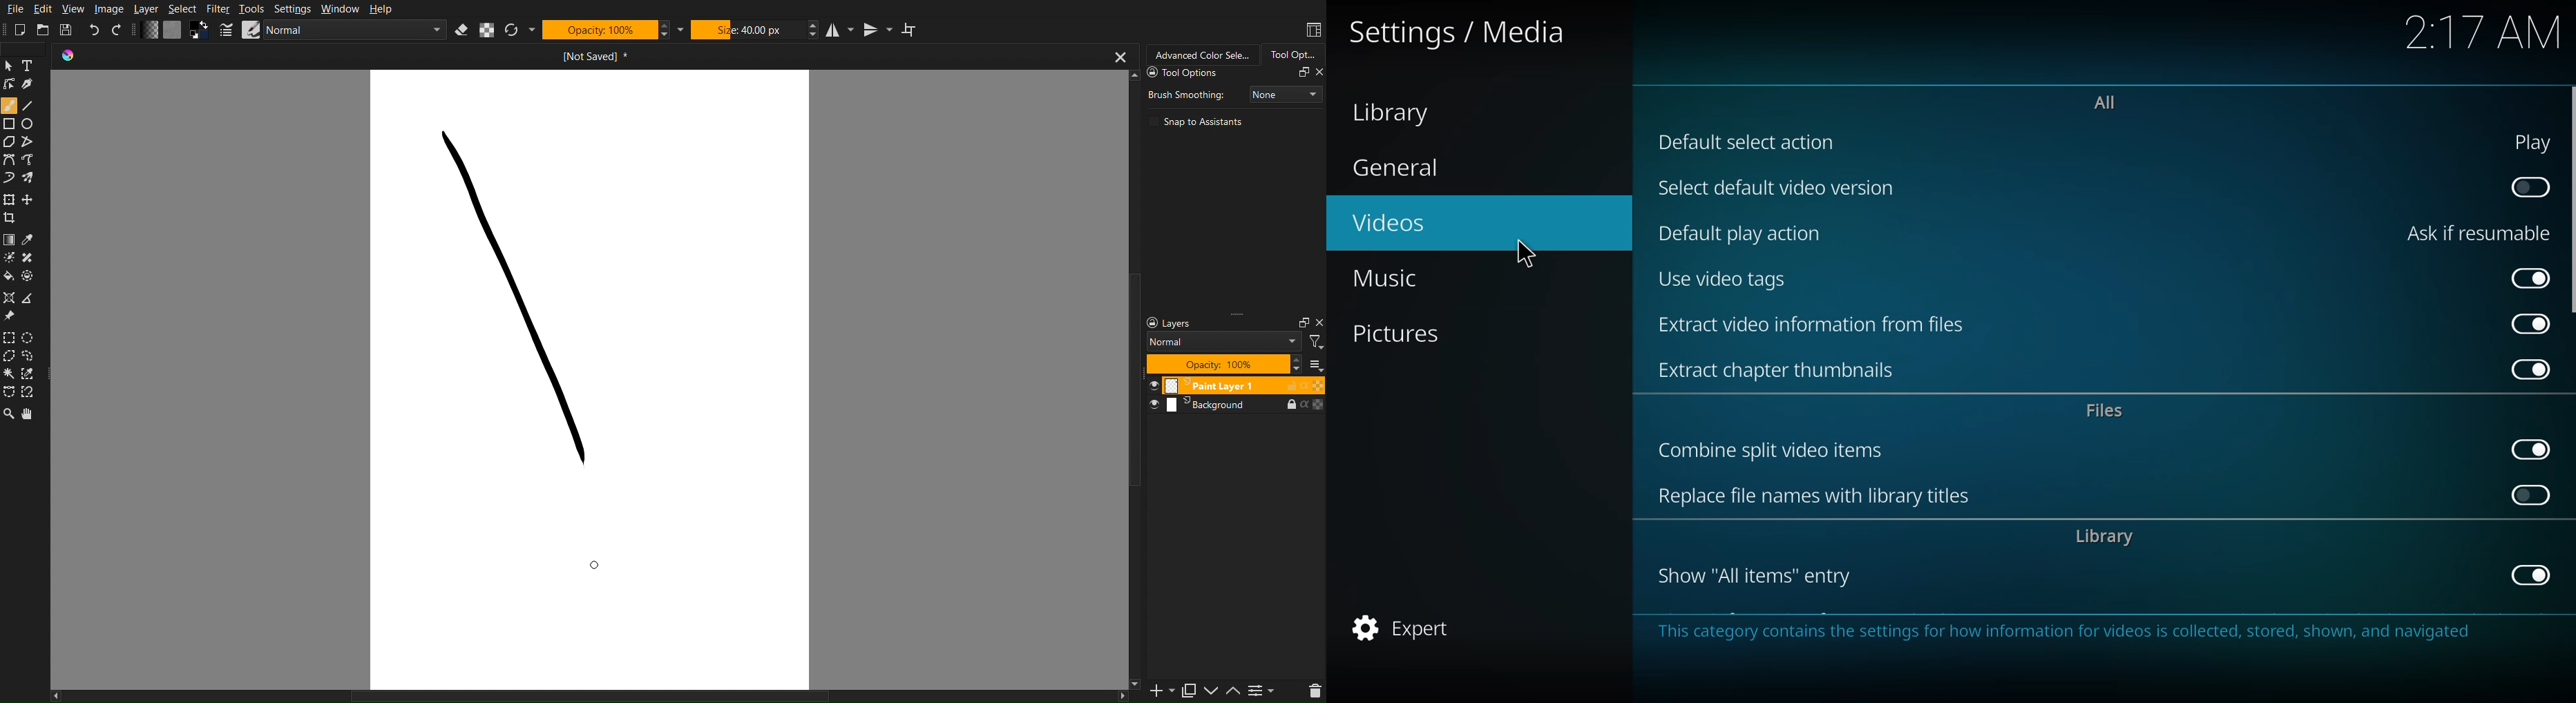 Image resolution: width=2576 pixels, height=728 pixels. Describe the element at coordinates (1395, 279) in the screenshot. I see `music` at that location.